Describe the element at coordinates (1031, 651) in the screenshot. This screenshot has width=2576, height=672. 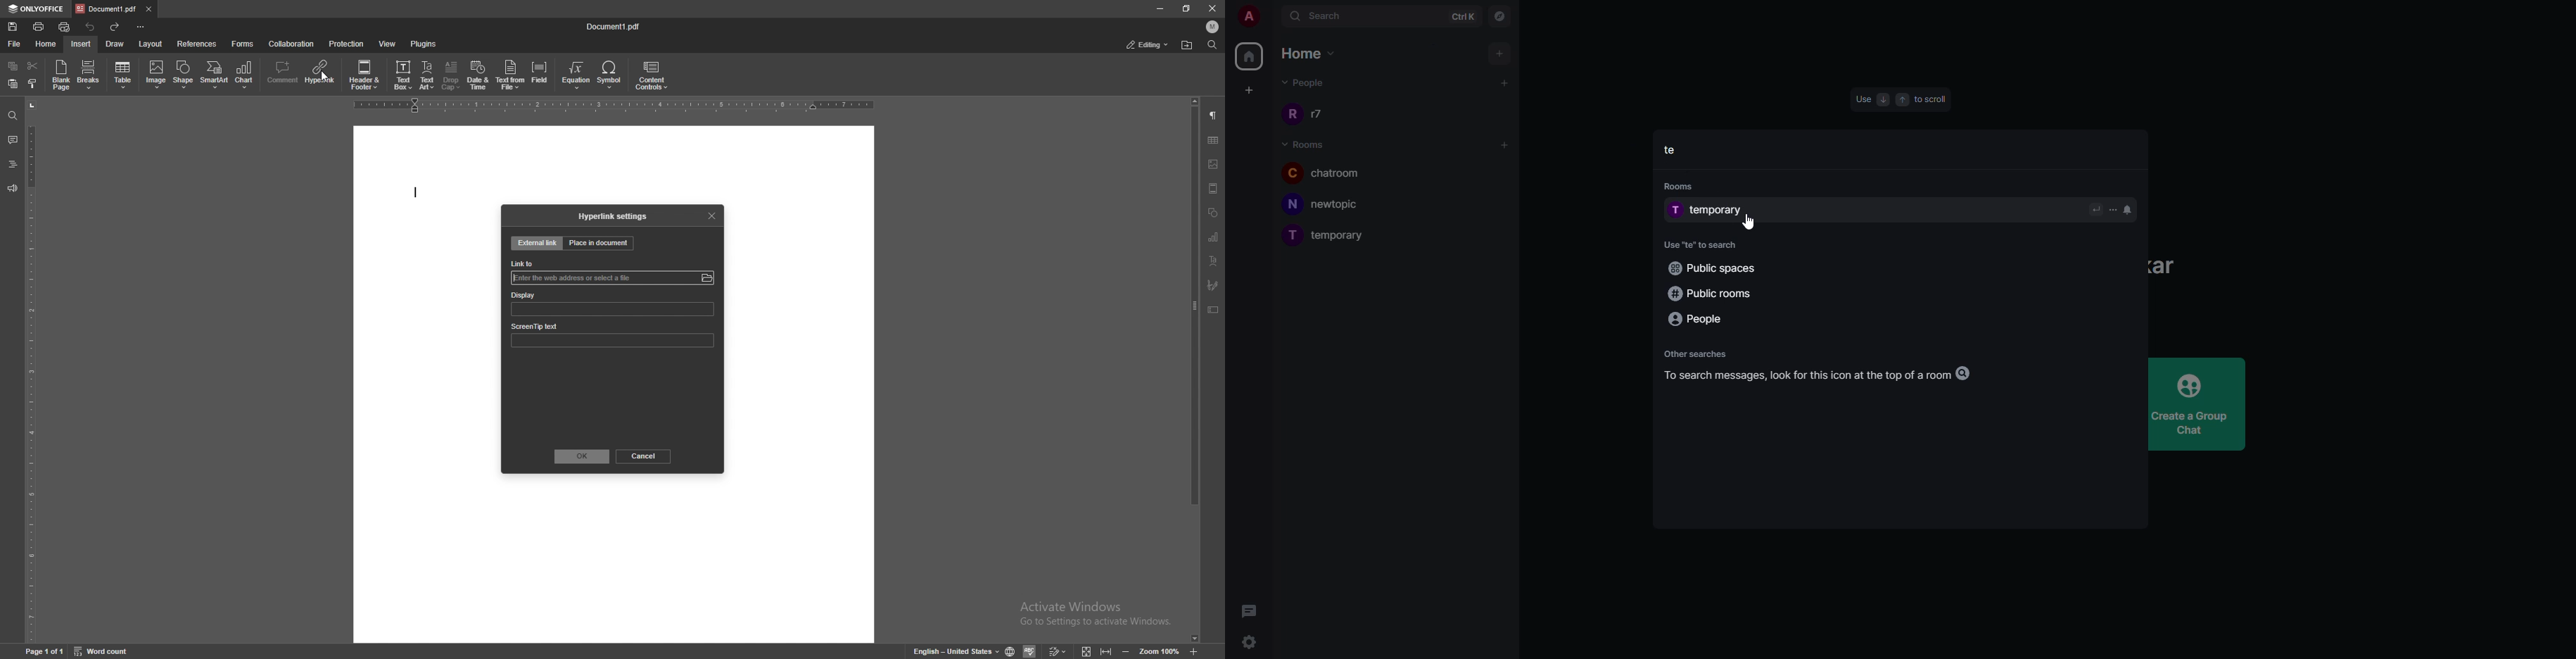
I see `spell check` at that location.